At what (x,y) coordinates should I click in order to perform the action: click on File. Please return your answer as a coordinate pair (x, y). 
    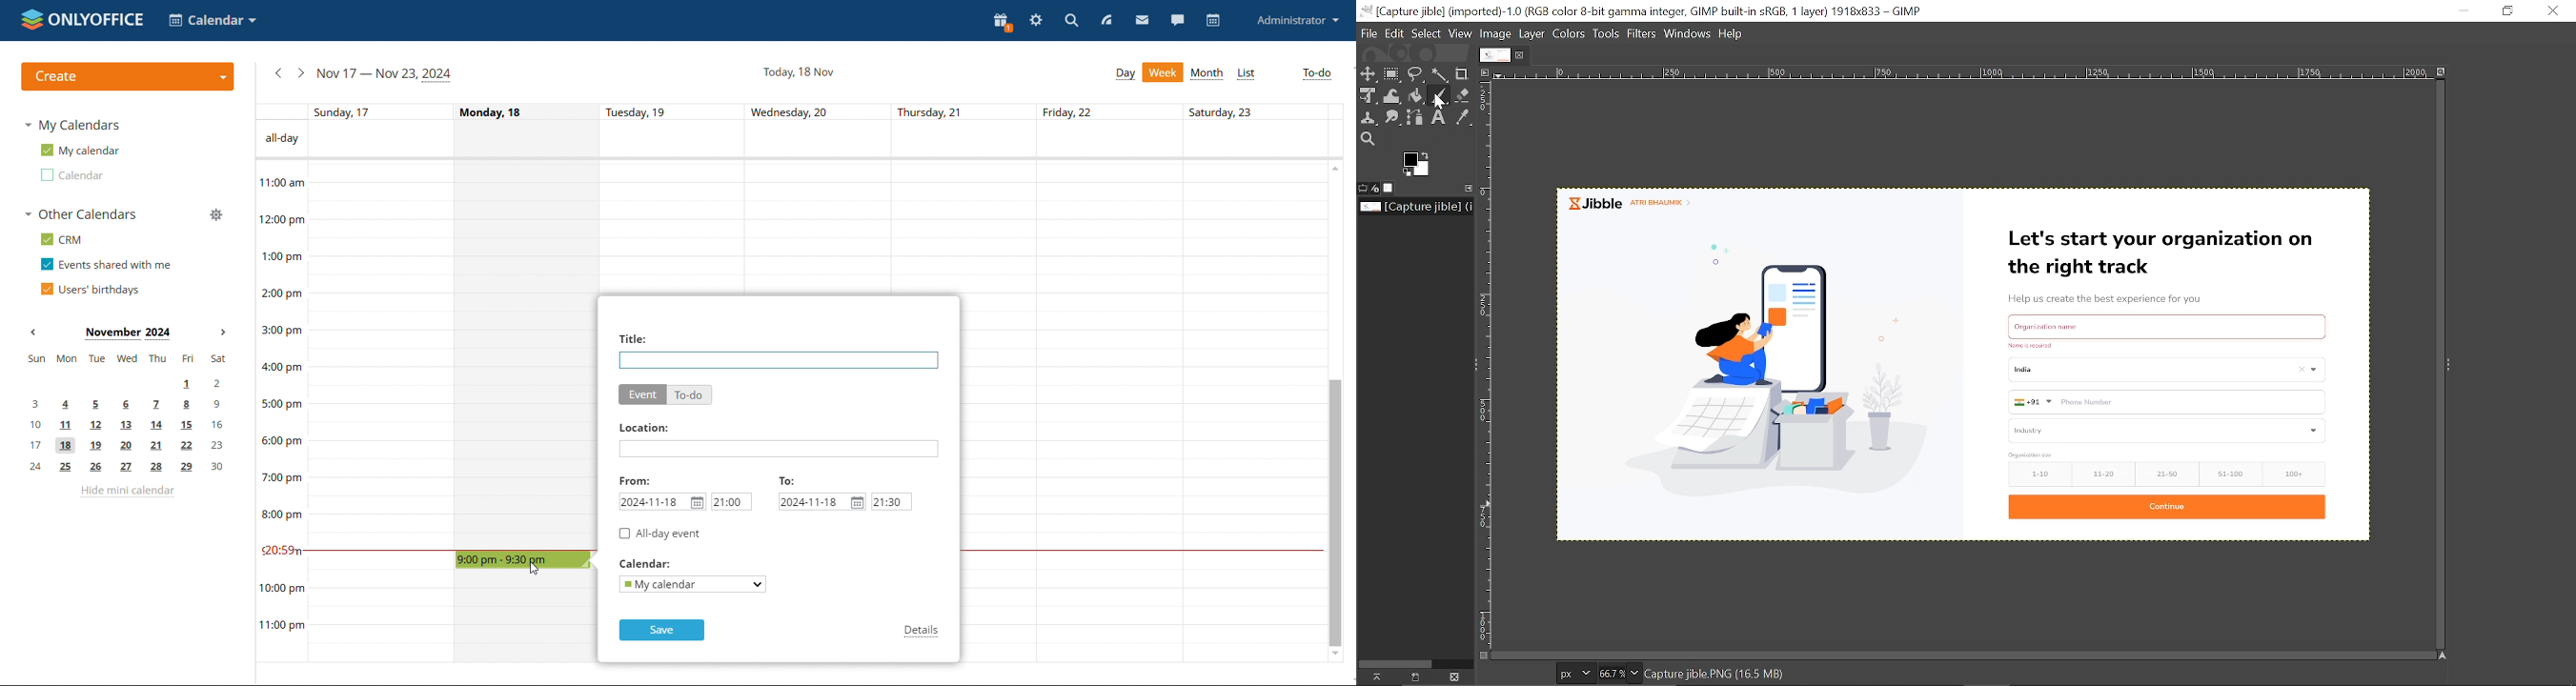
    Looking at the image, I should click on (1371, 33).